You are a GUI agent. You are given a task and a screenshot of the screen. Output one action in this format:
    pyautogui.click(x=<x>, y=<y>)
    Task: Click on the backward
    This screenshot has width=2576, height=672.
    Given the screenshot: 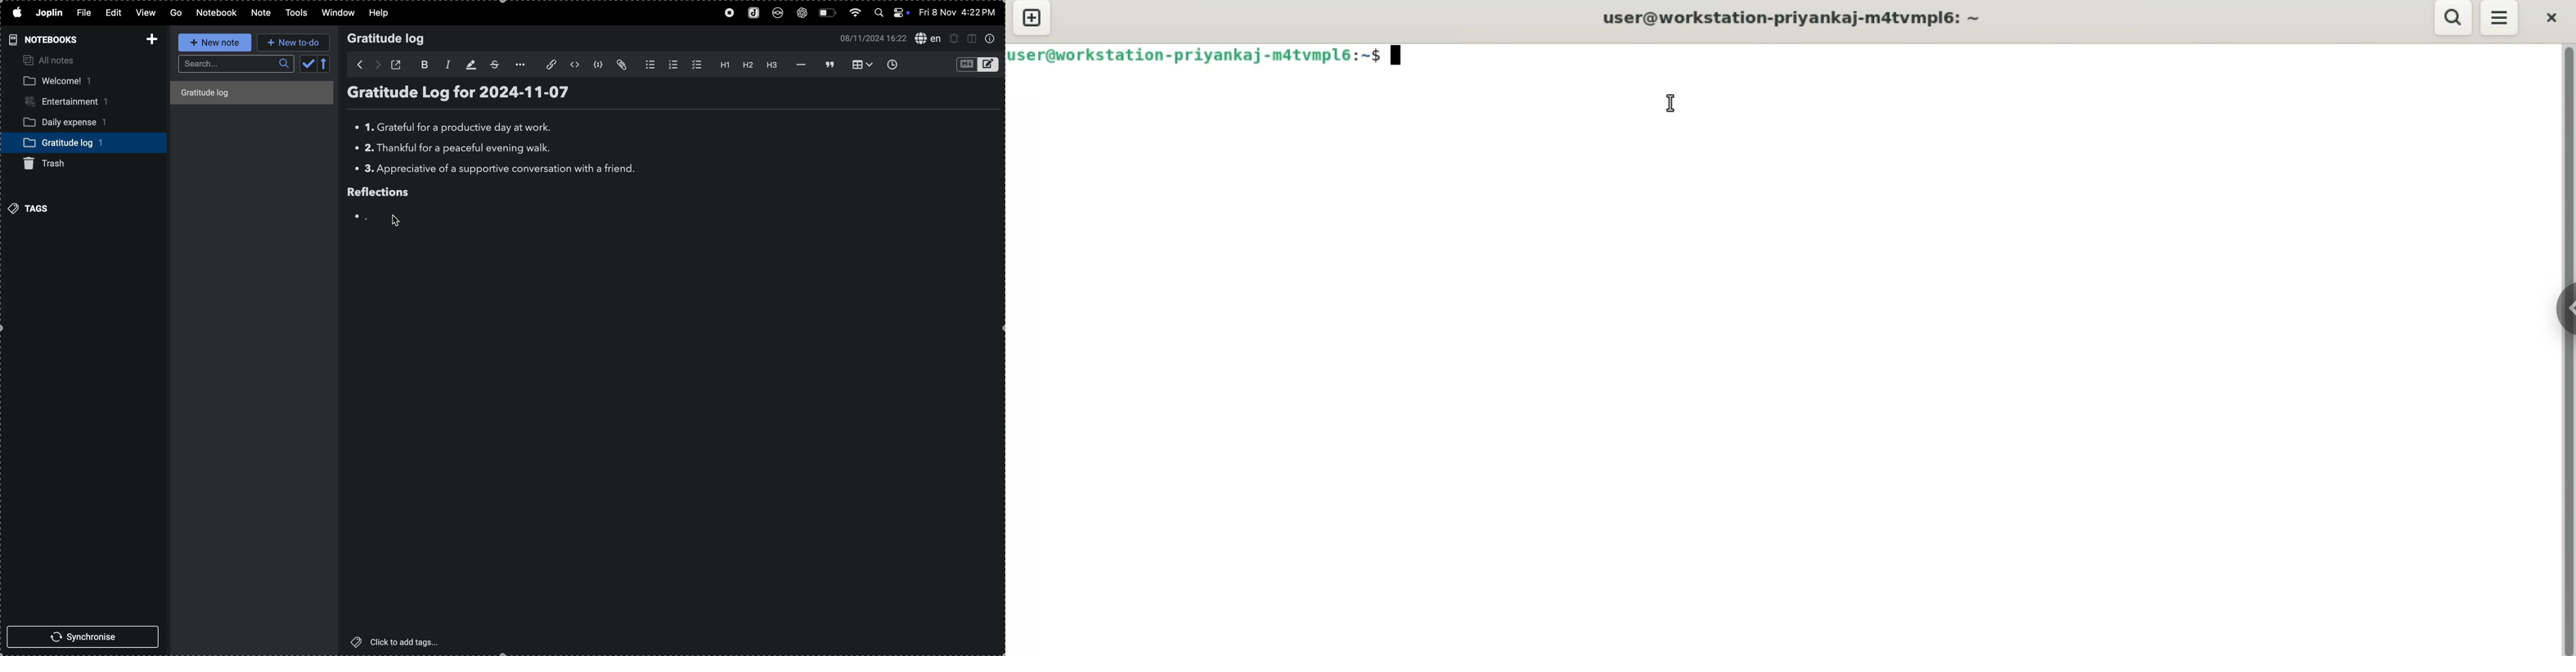 What is the action you would take?
    pyautogui.click(x=355, y=65)
    